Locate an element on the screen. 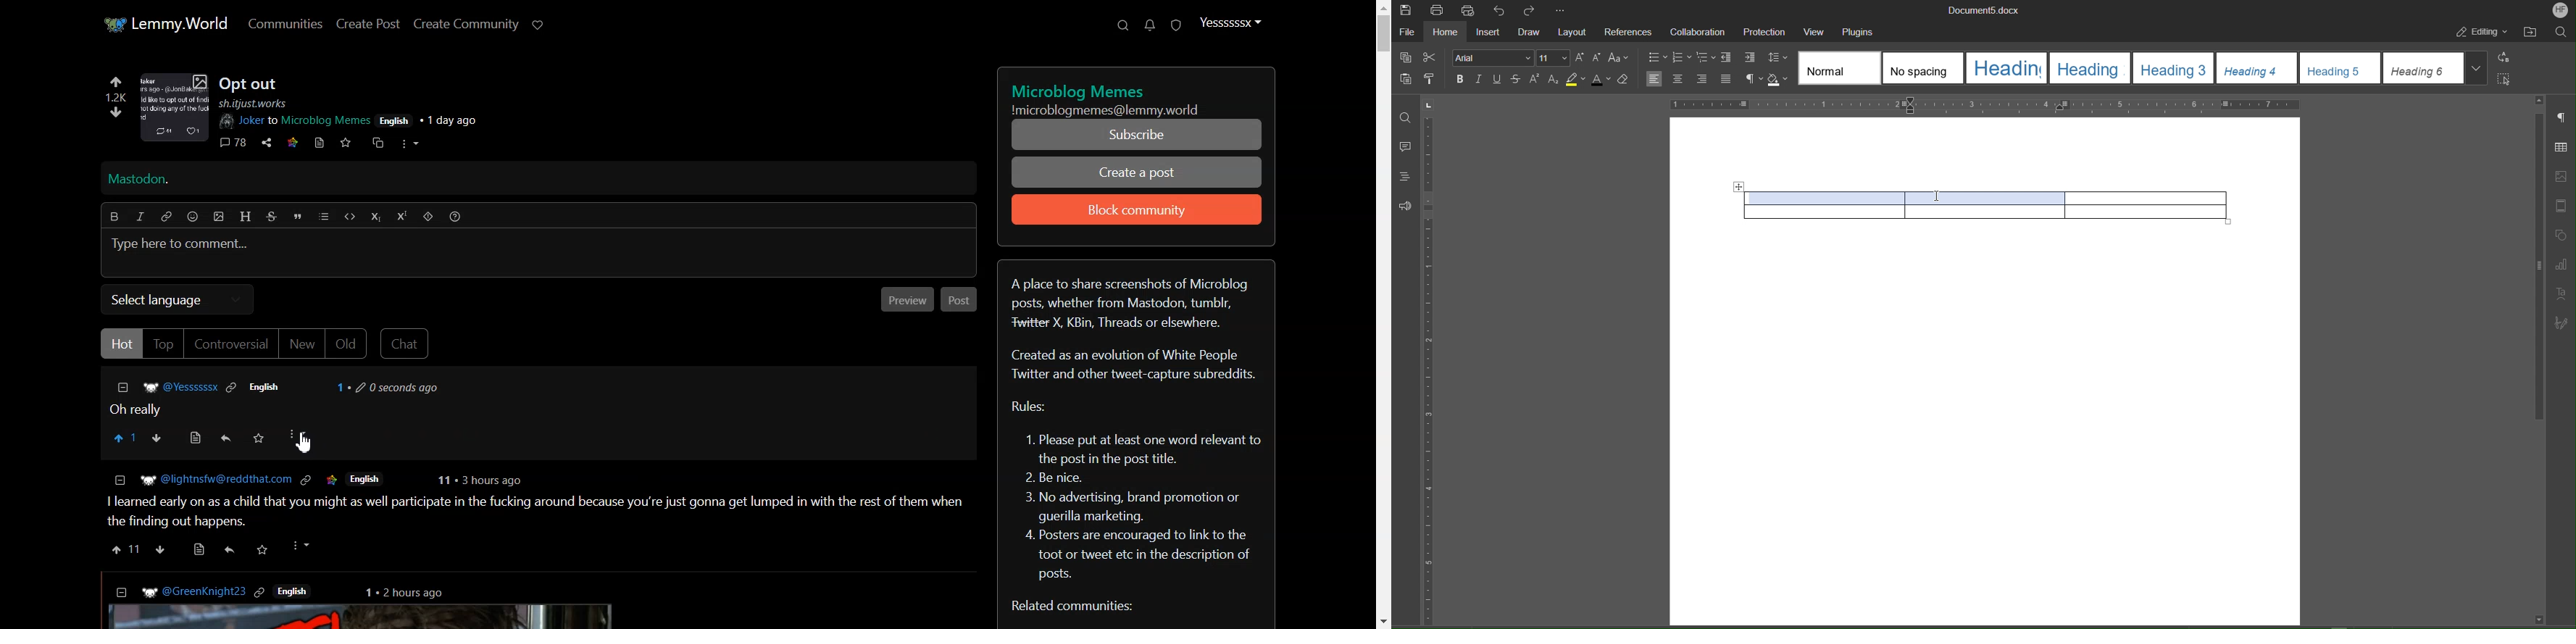  Collaboration is located at coordinates (1698, 32).